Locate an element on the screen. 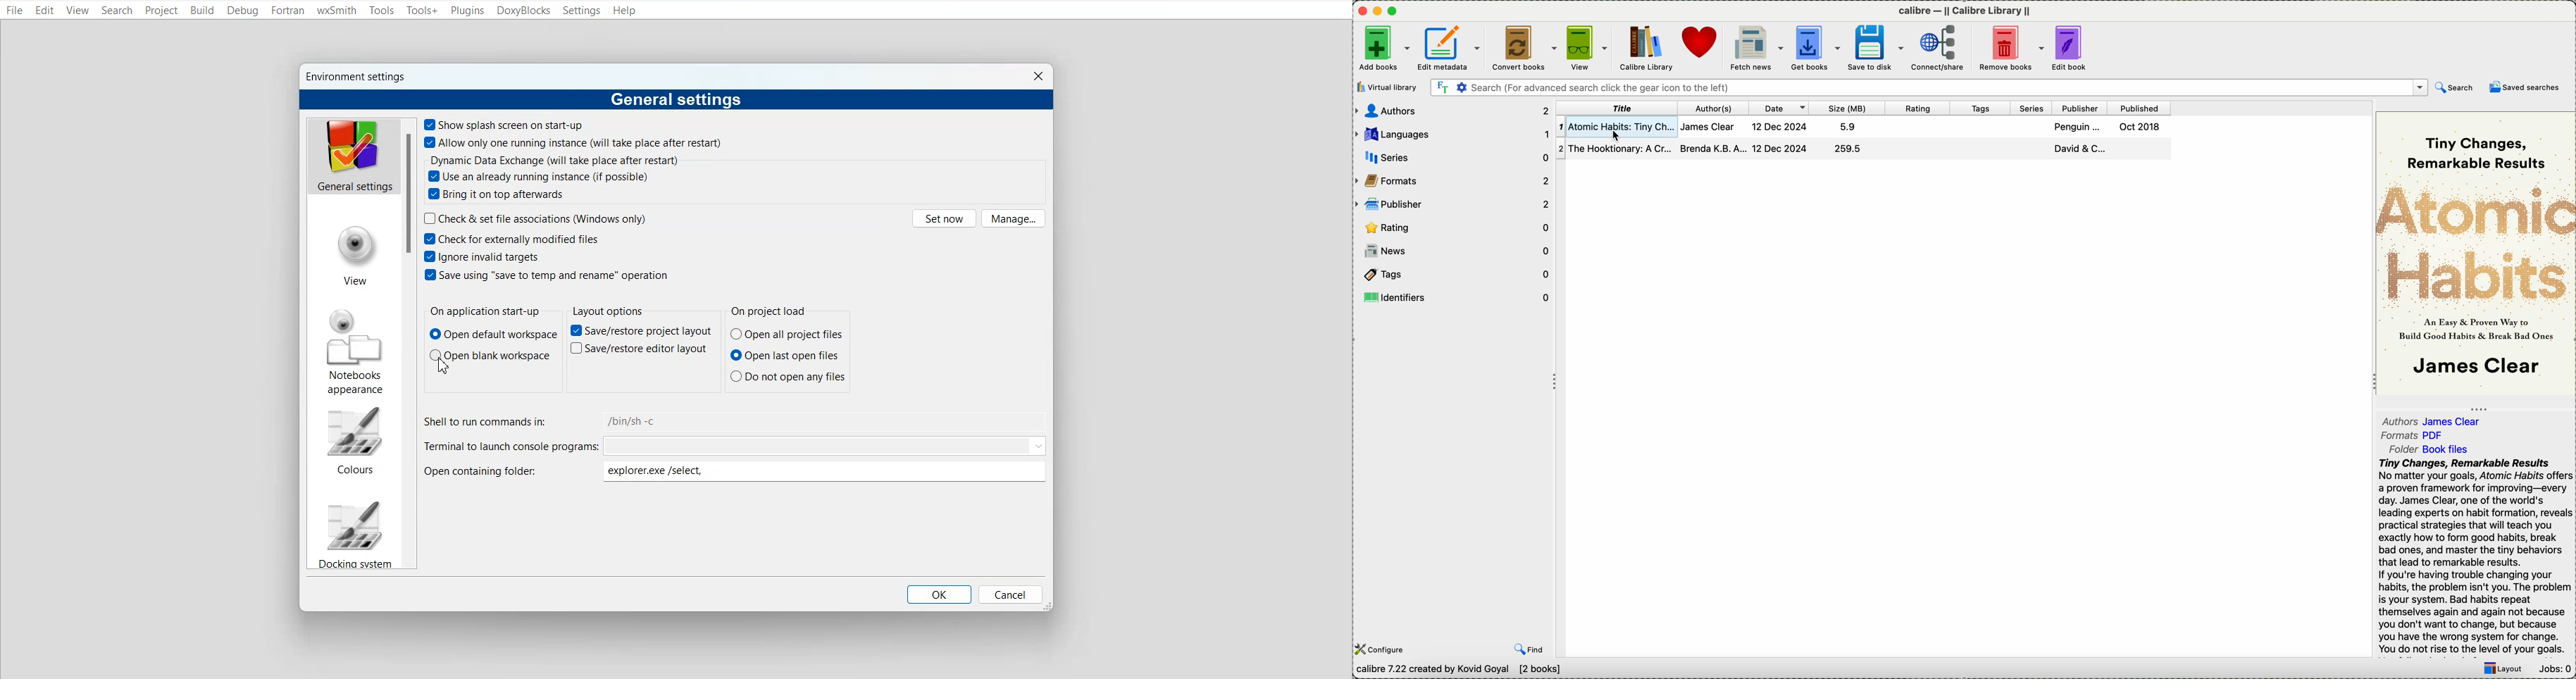 The width and height of the screenshot is (2576, 700). Ignore invalid Target is located at coordinates (485, 256).